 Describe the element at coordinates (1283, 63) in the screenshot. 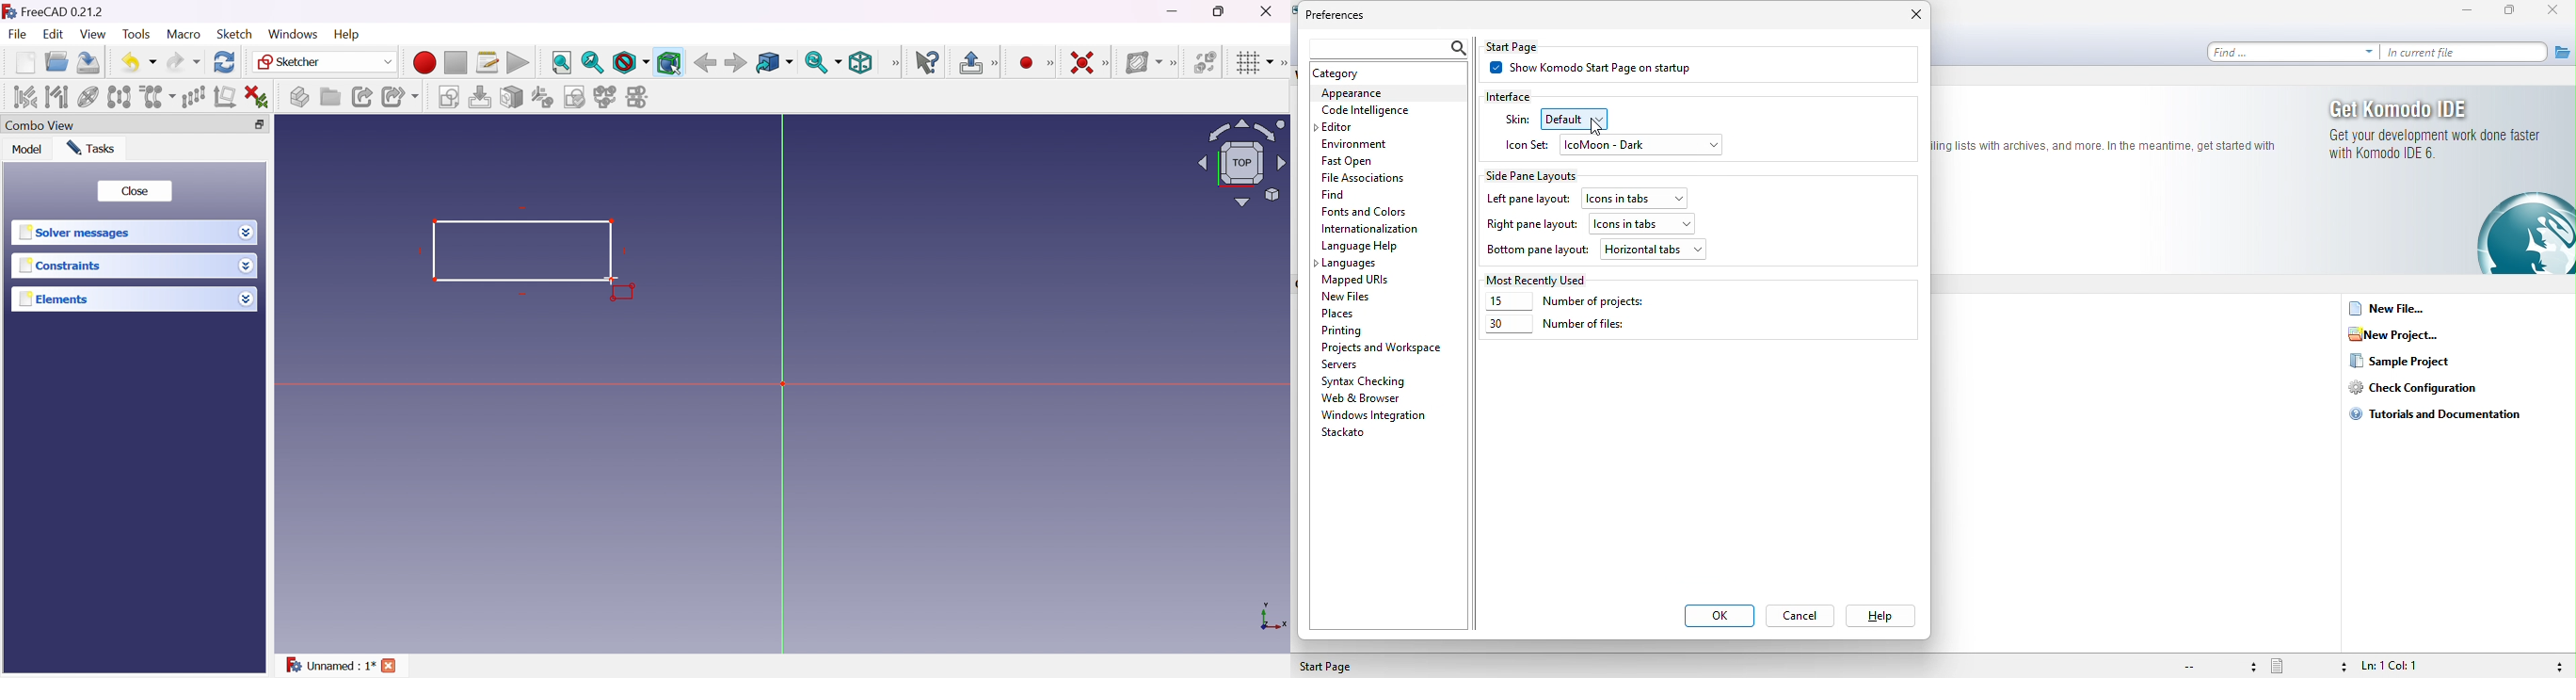

I see `[Sketcher edit tools]` at that location.